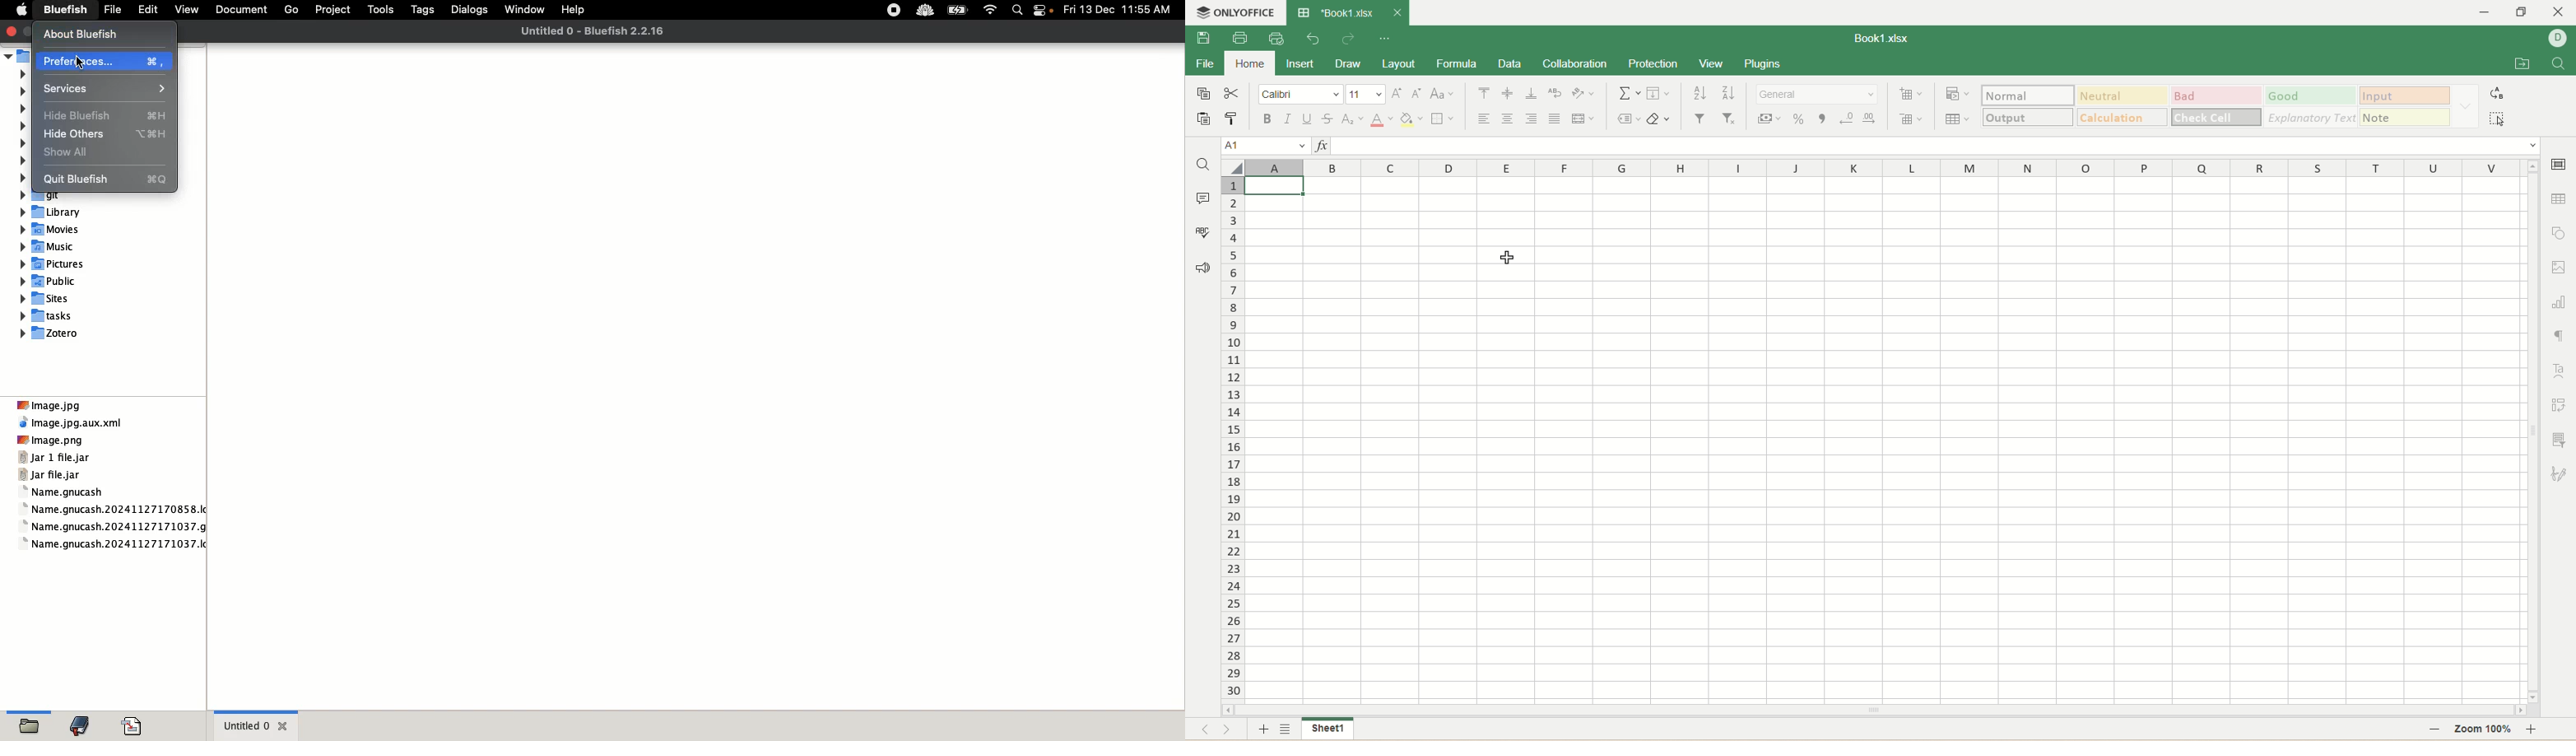  I want to click on normal, so click(2027, 96).